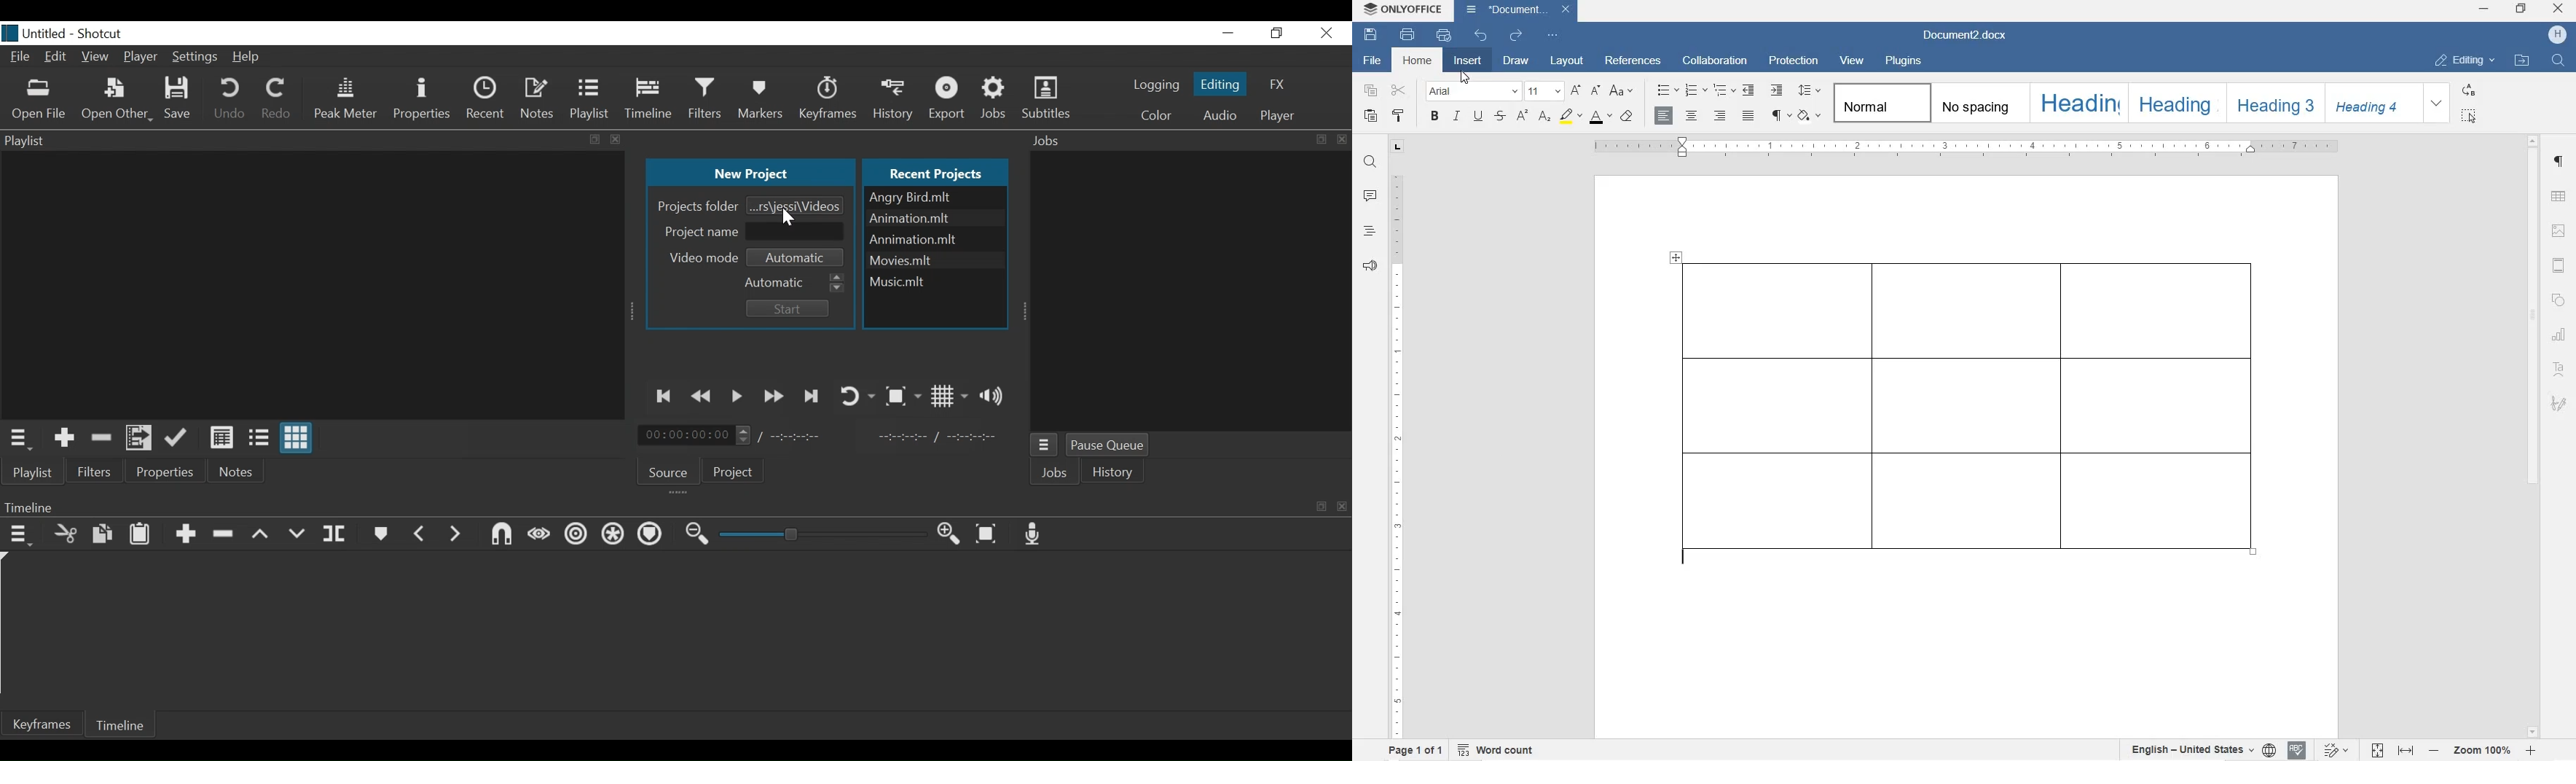 The width and height of the screenshot is (2576, 784). I want to click on spell check, so click(2297, 752).